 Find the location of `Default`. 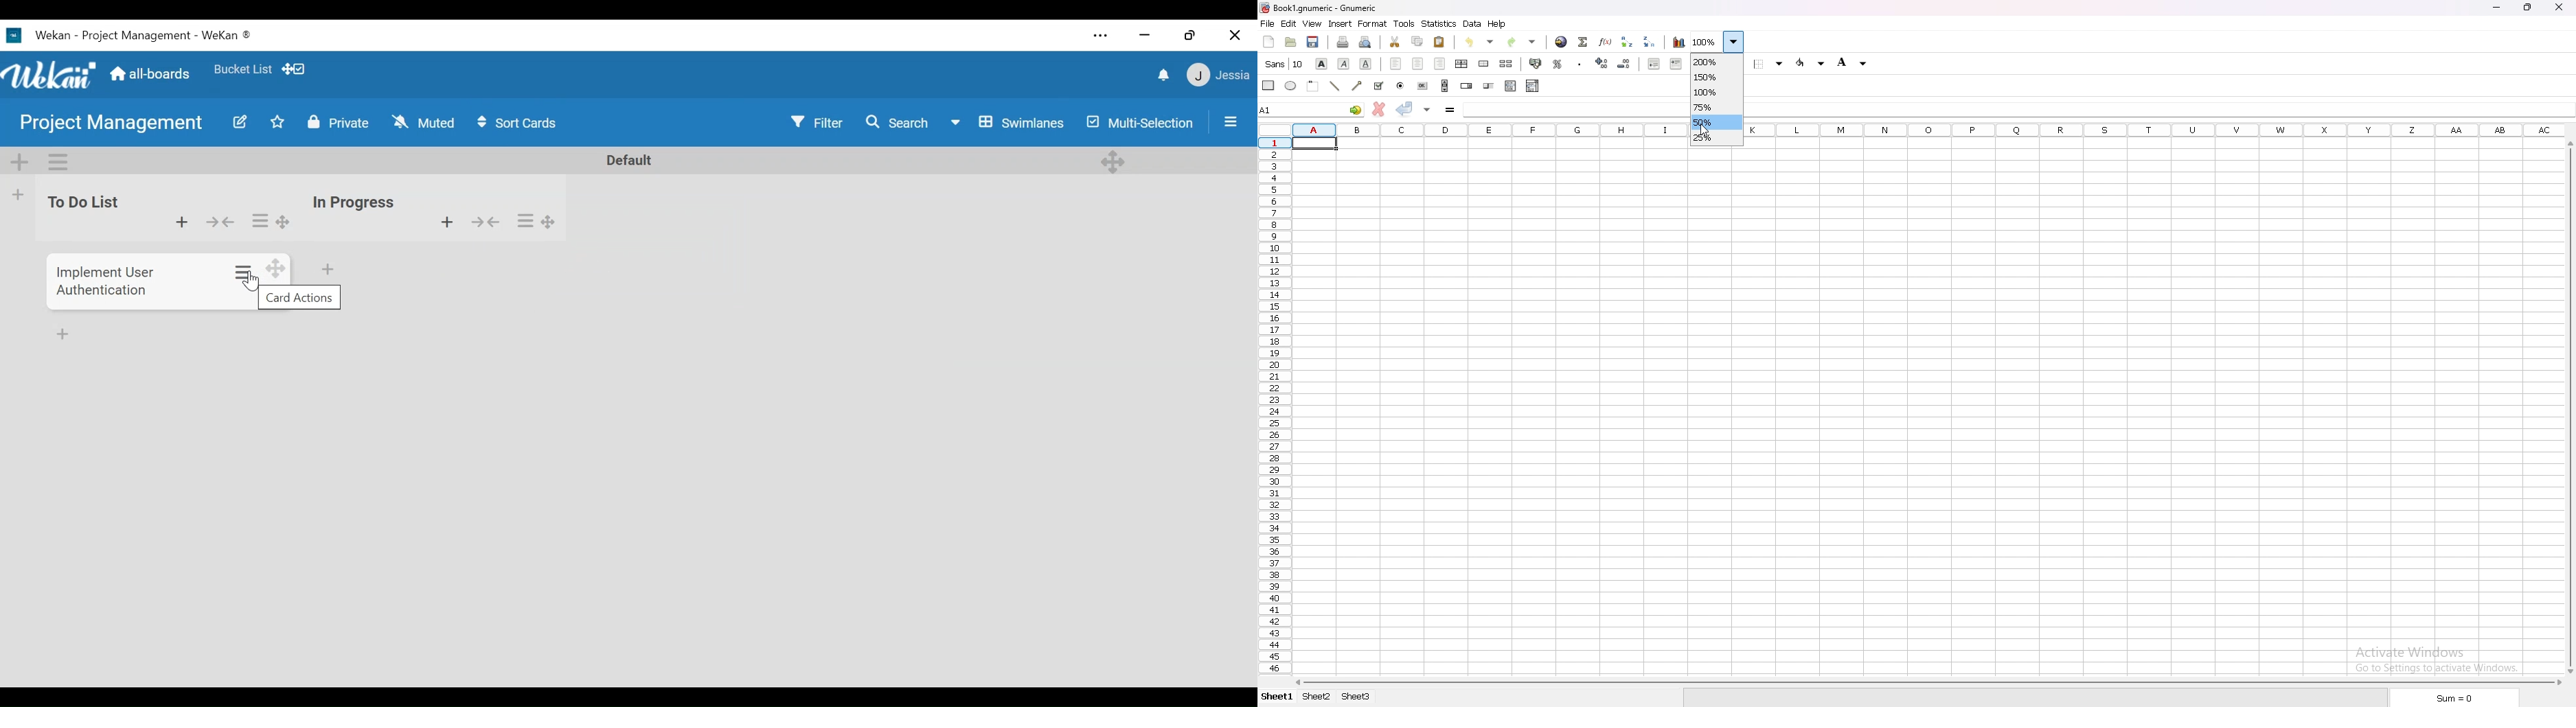

Default is located at coordinates (625, 160).